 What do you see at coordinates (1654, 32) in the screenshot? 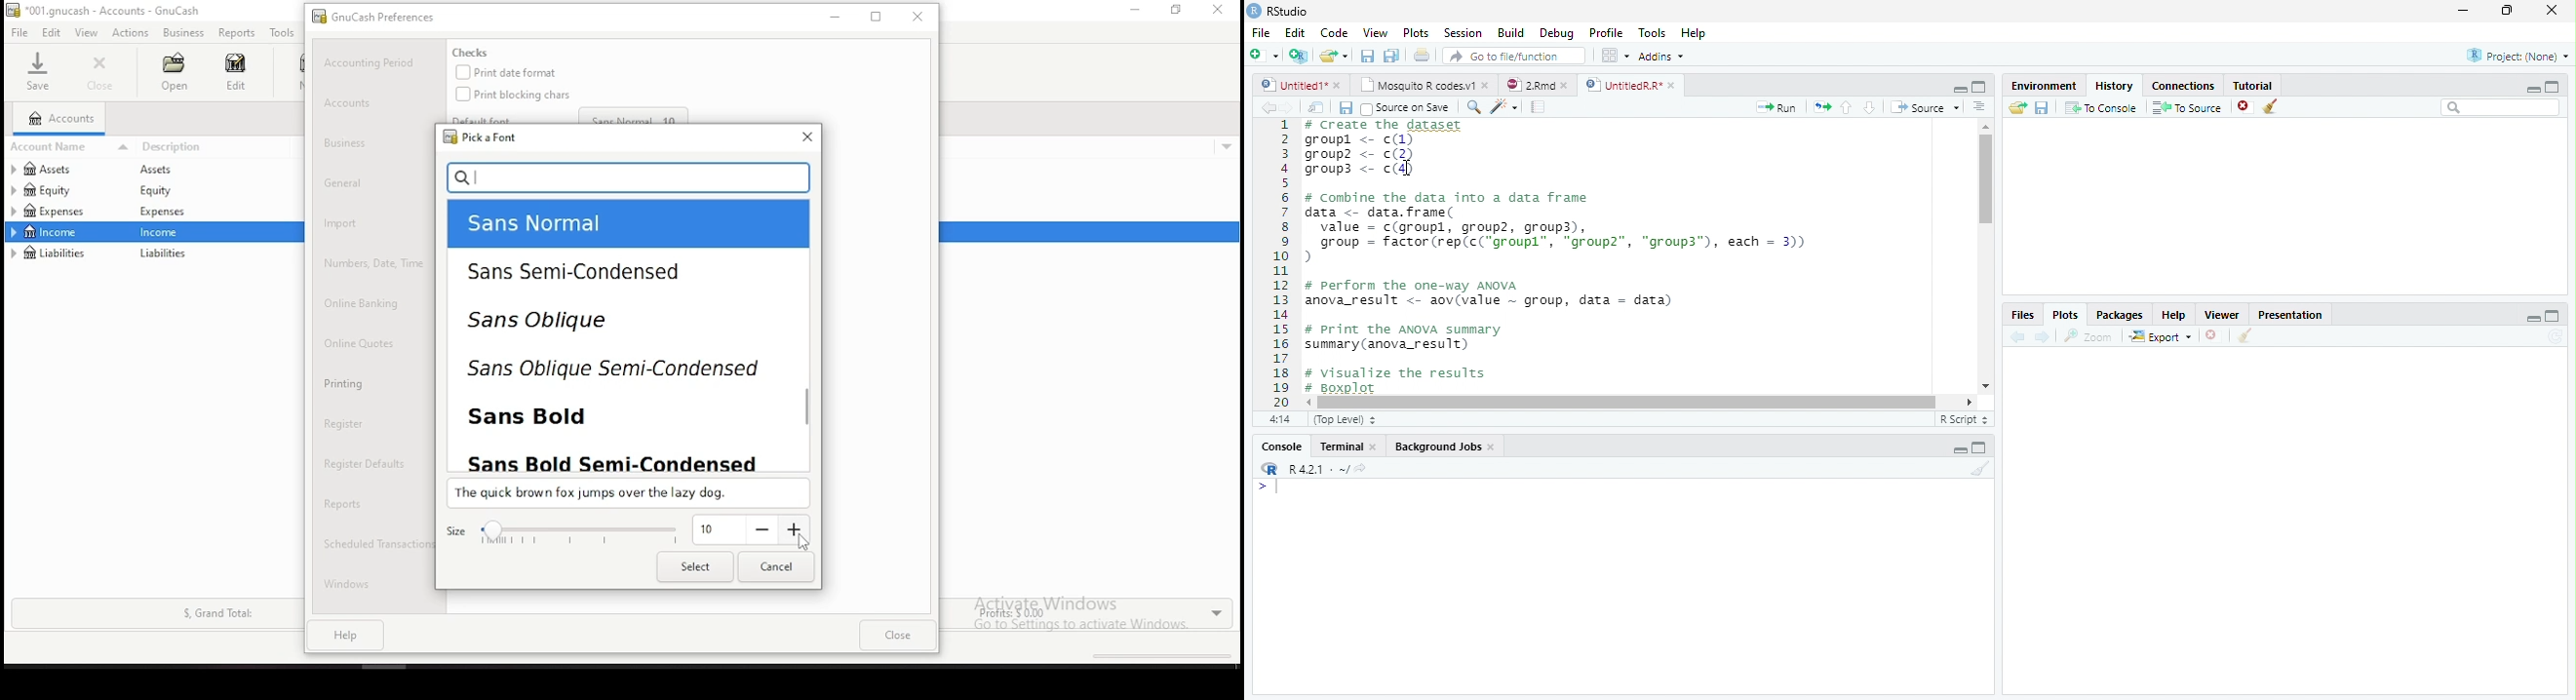
I see `Tools` at bounding box center [1654, 32].